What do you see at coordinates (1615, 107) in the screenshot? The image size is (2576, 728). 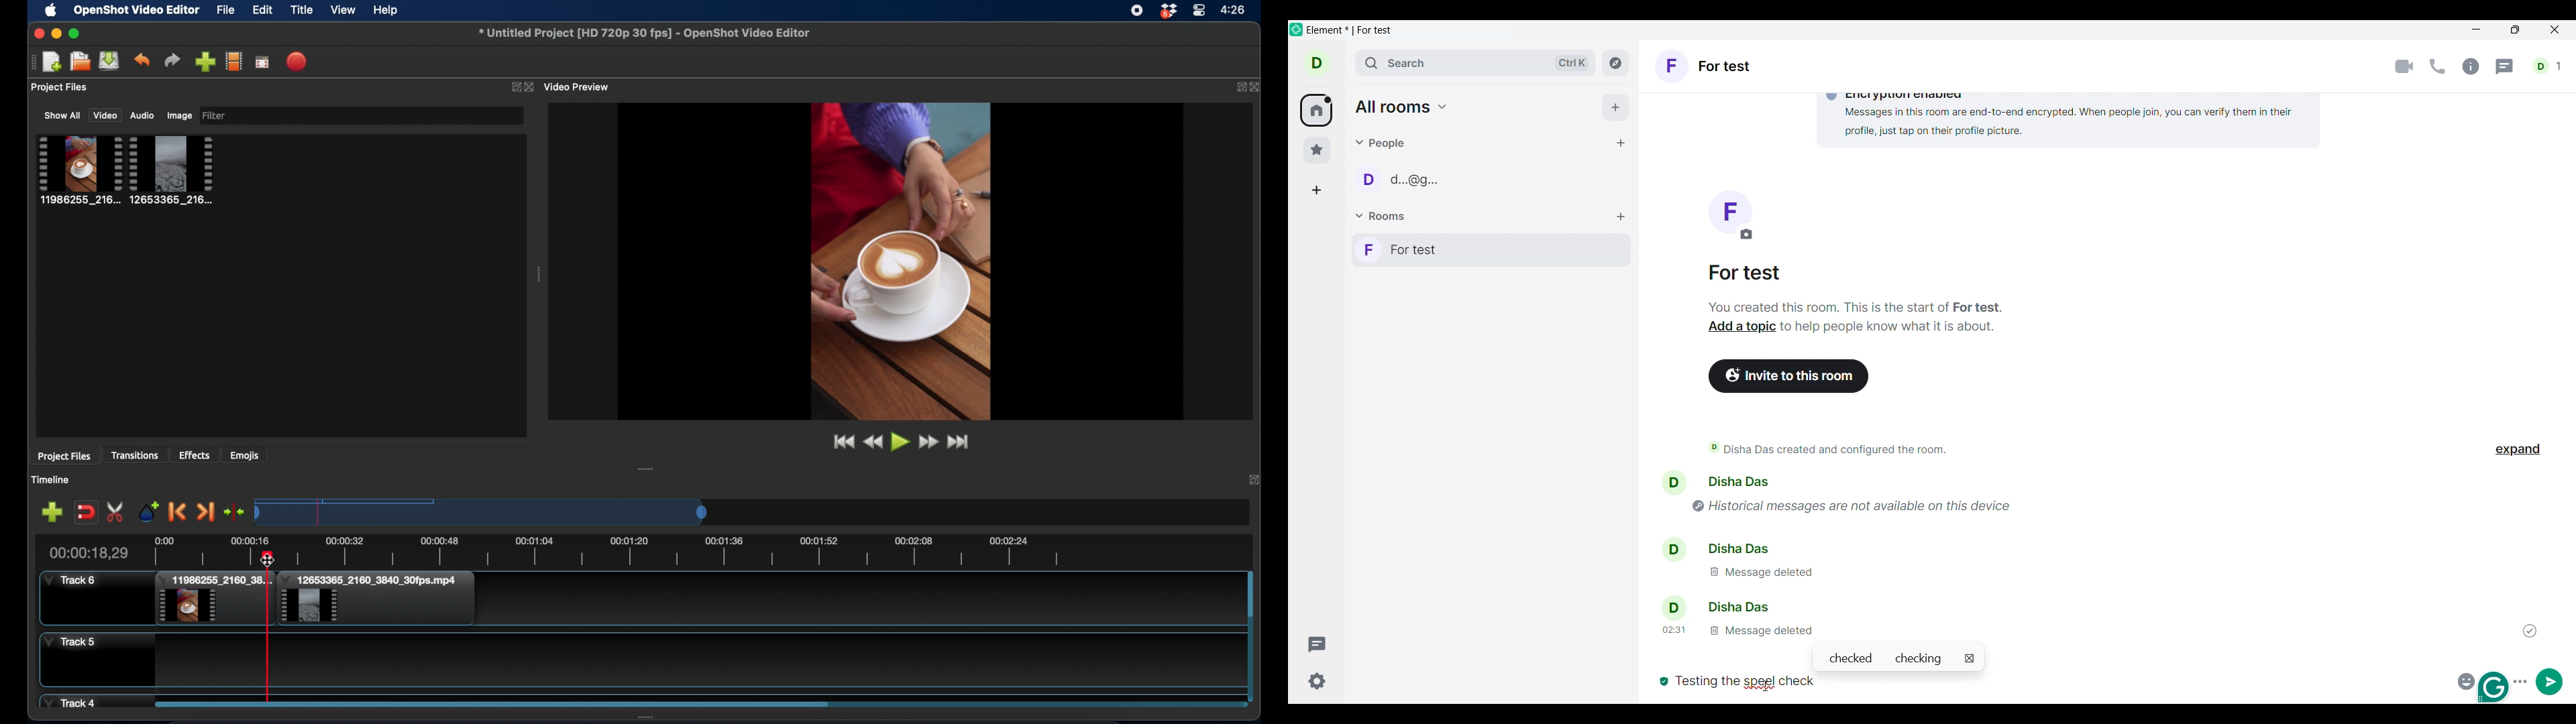 I see `Add` at bounding box center [1615, 107].